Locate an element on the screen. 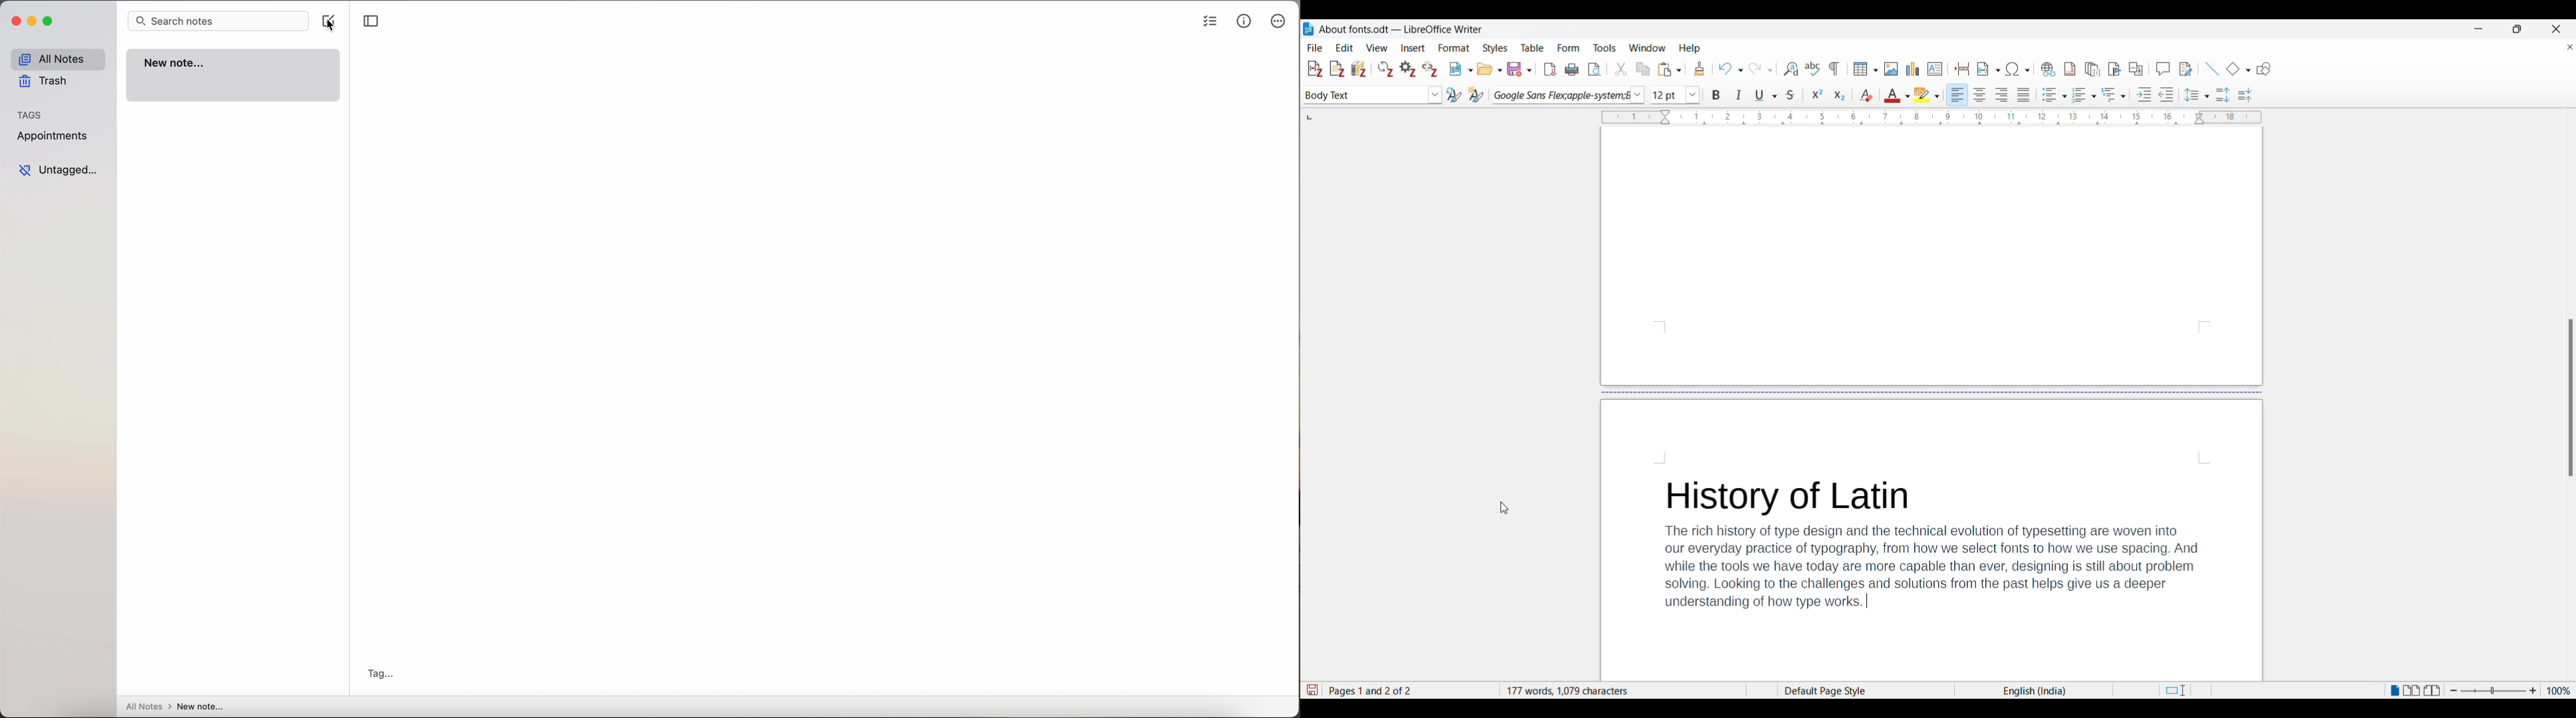 The width and height of the screenshot is (2576, 728). Align left, current selection highlighted is located at coordinates (1957, 94).